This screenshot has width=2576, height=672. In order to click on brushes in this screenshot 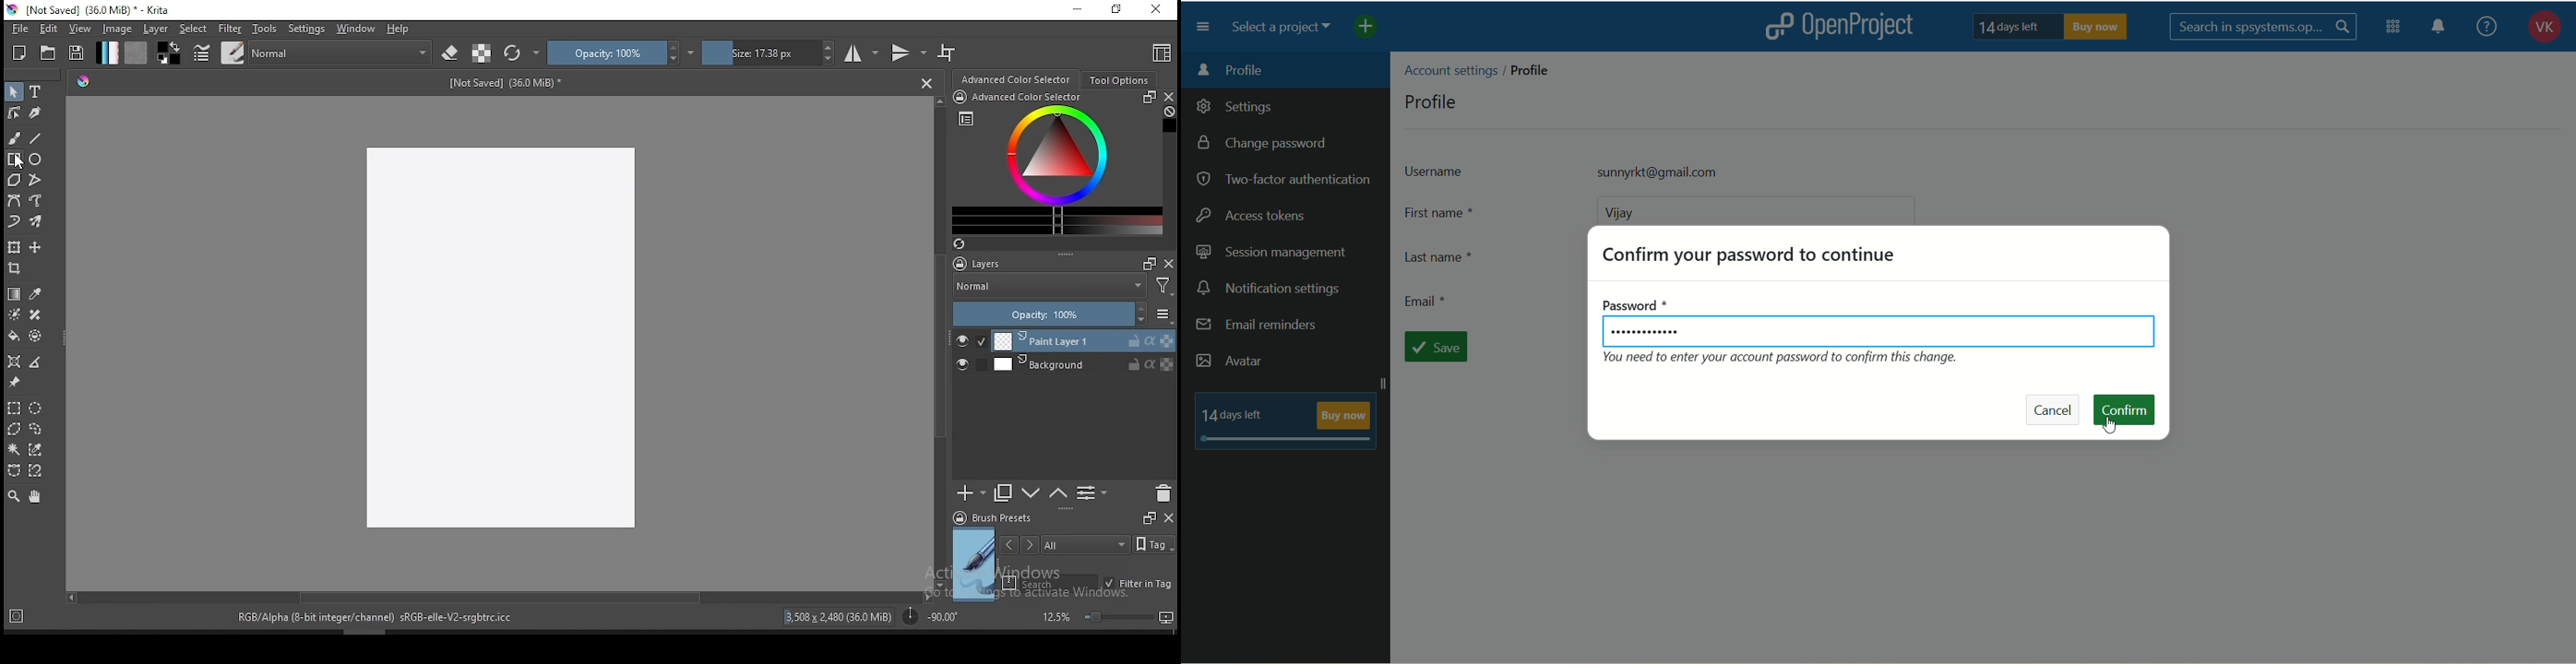, I will do `click(233, 53)`.